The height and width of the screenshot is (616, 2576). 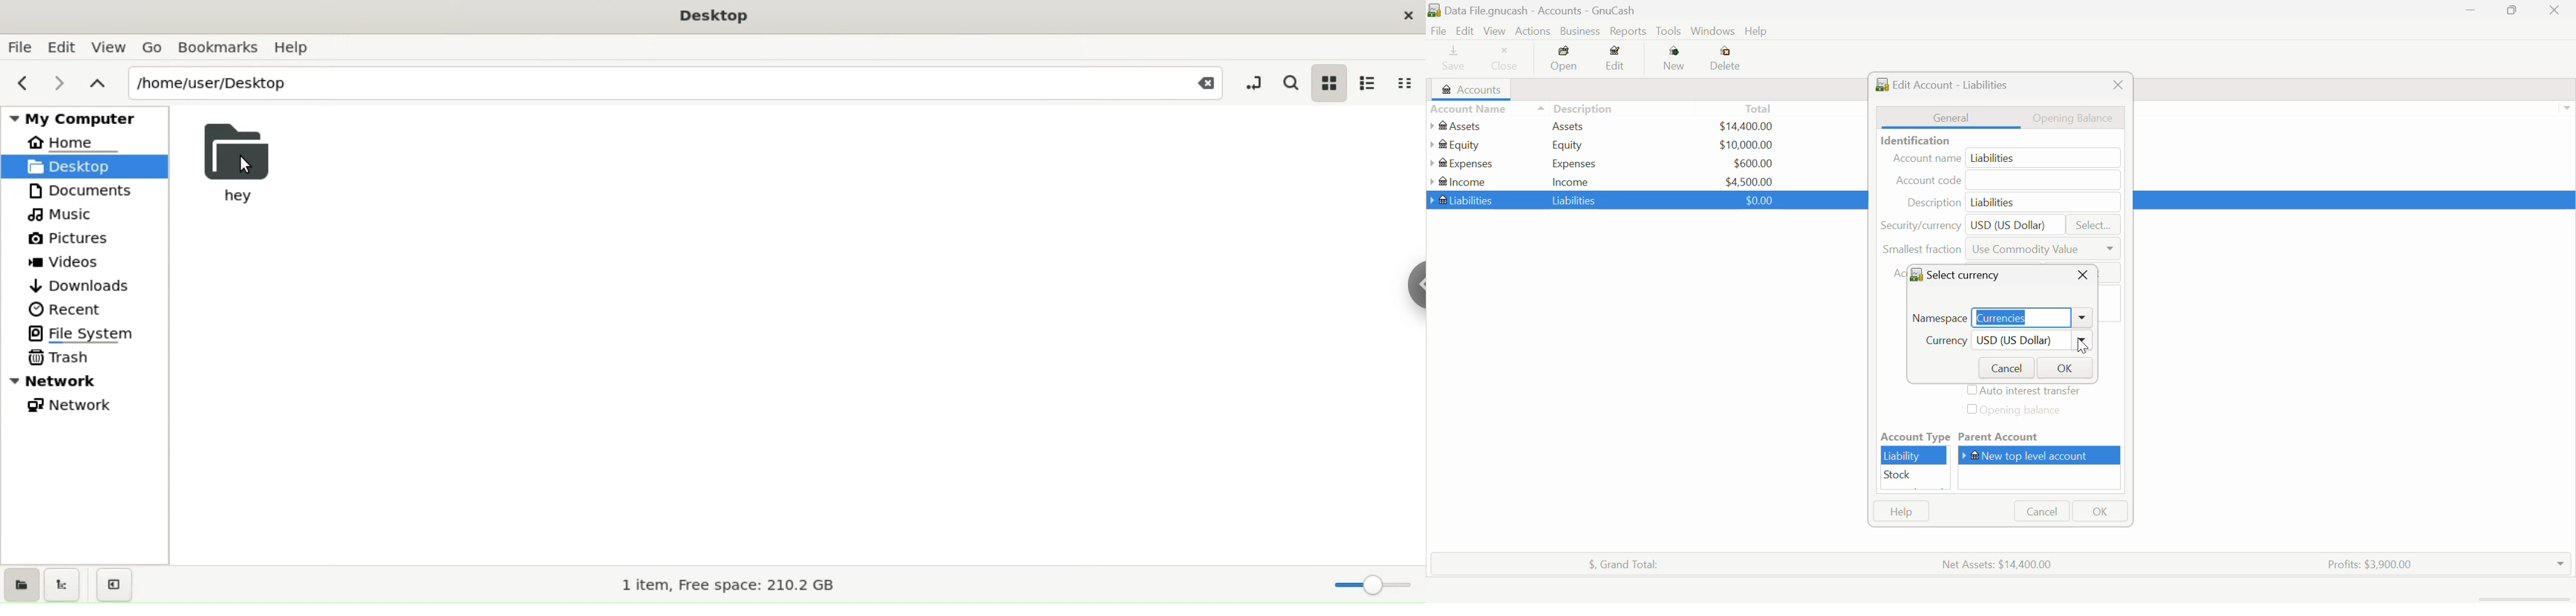 What do you see at coordinates (1462, 199) in the screenshot?
I see `Liabilities Account` at bounding box center [1462, 199].